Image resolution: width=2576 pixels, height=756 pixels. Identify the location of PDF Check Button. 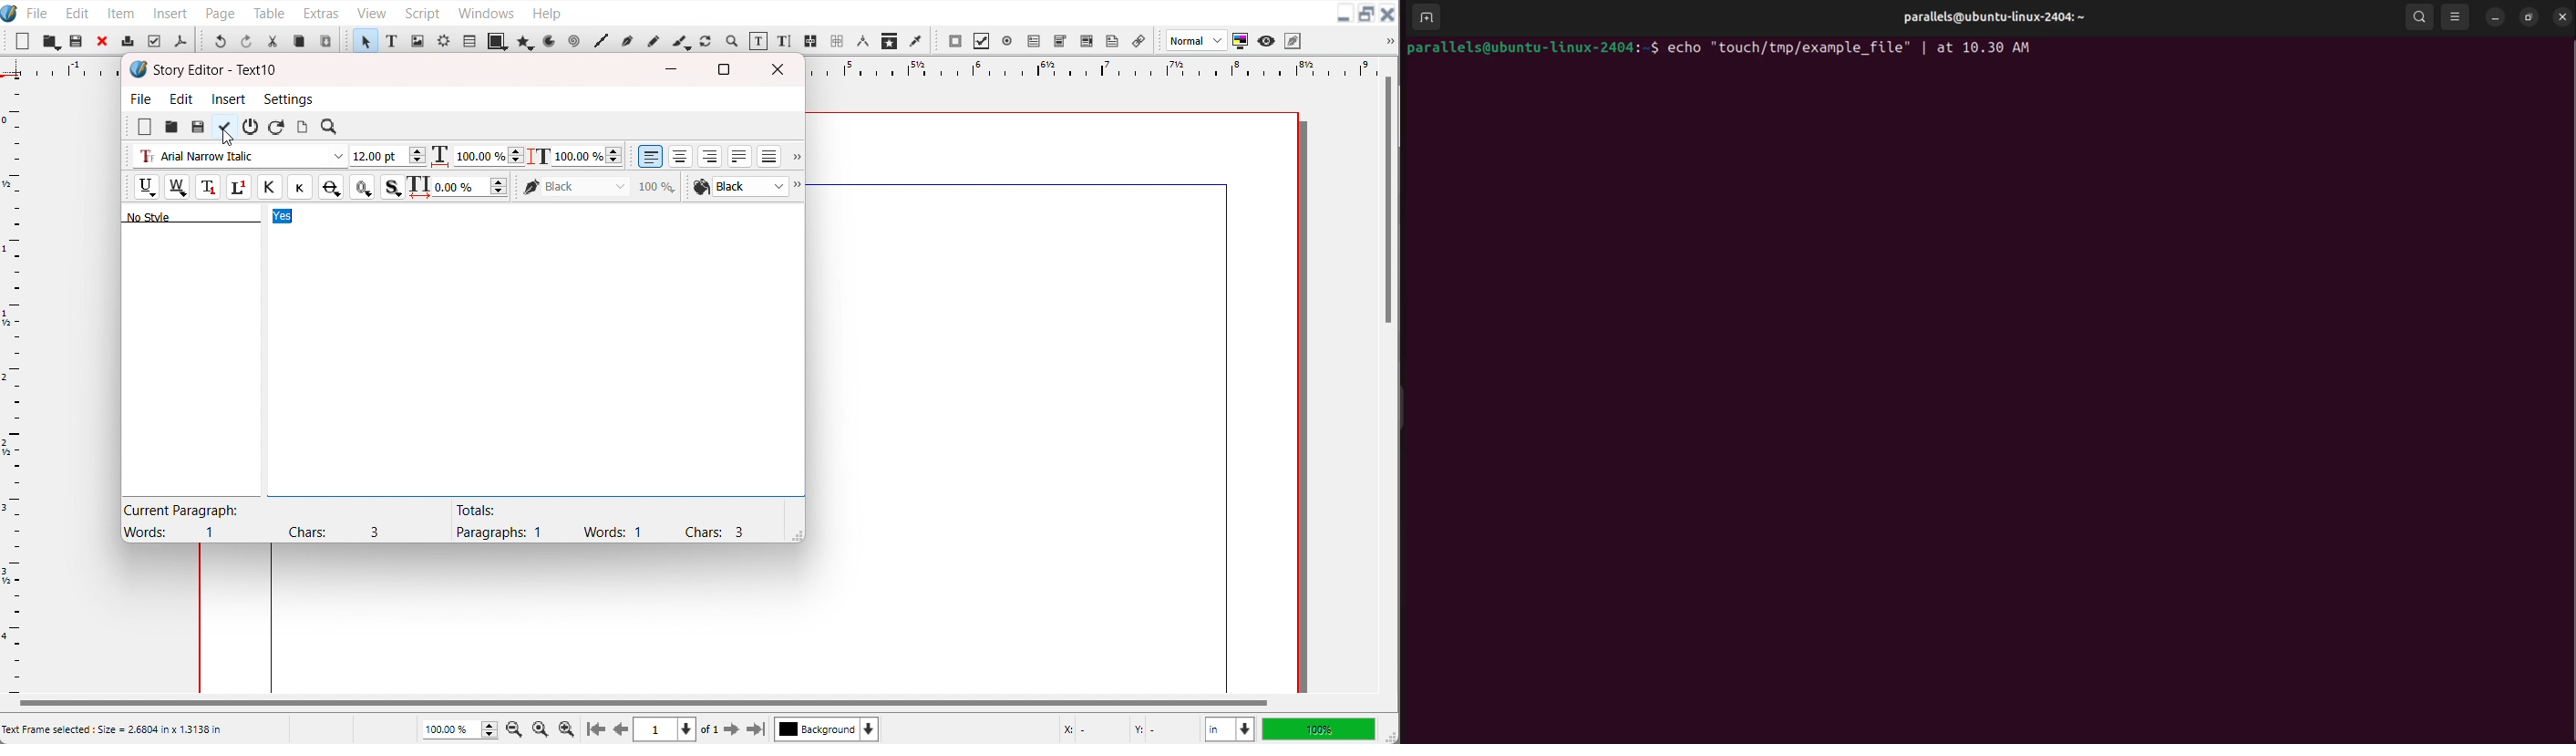
(981, 41).